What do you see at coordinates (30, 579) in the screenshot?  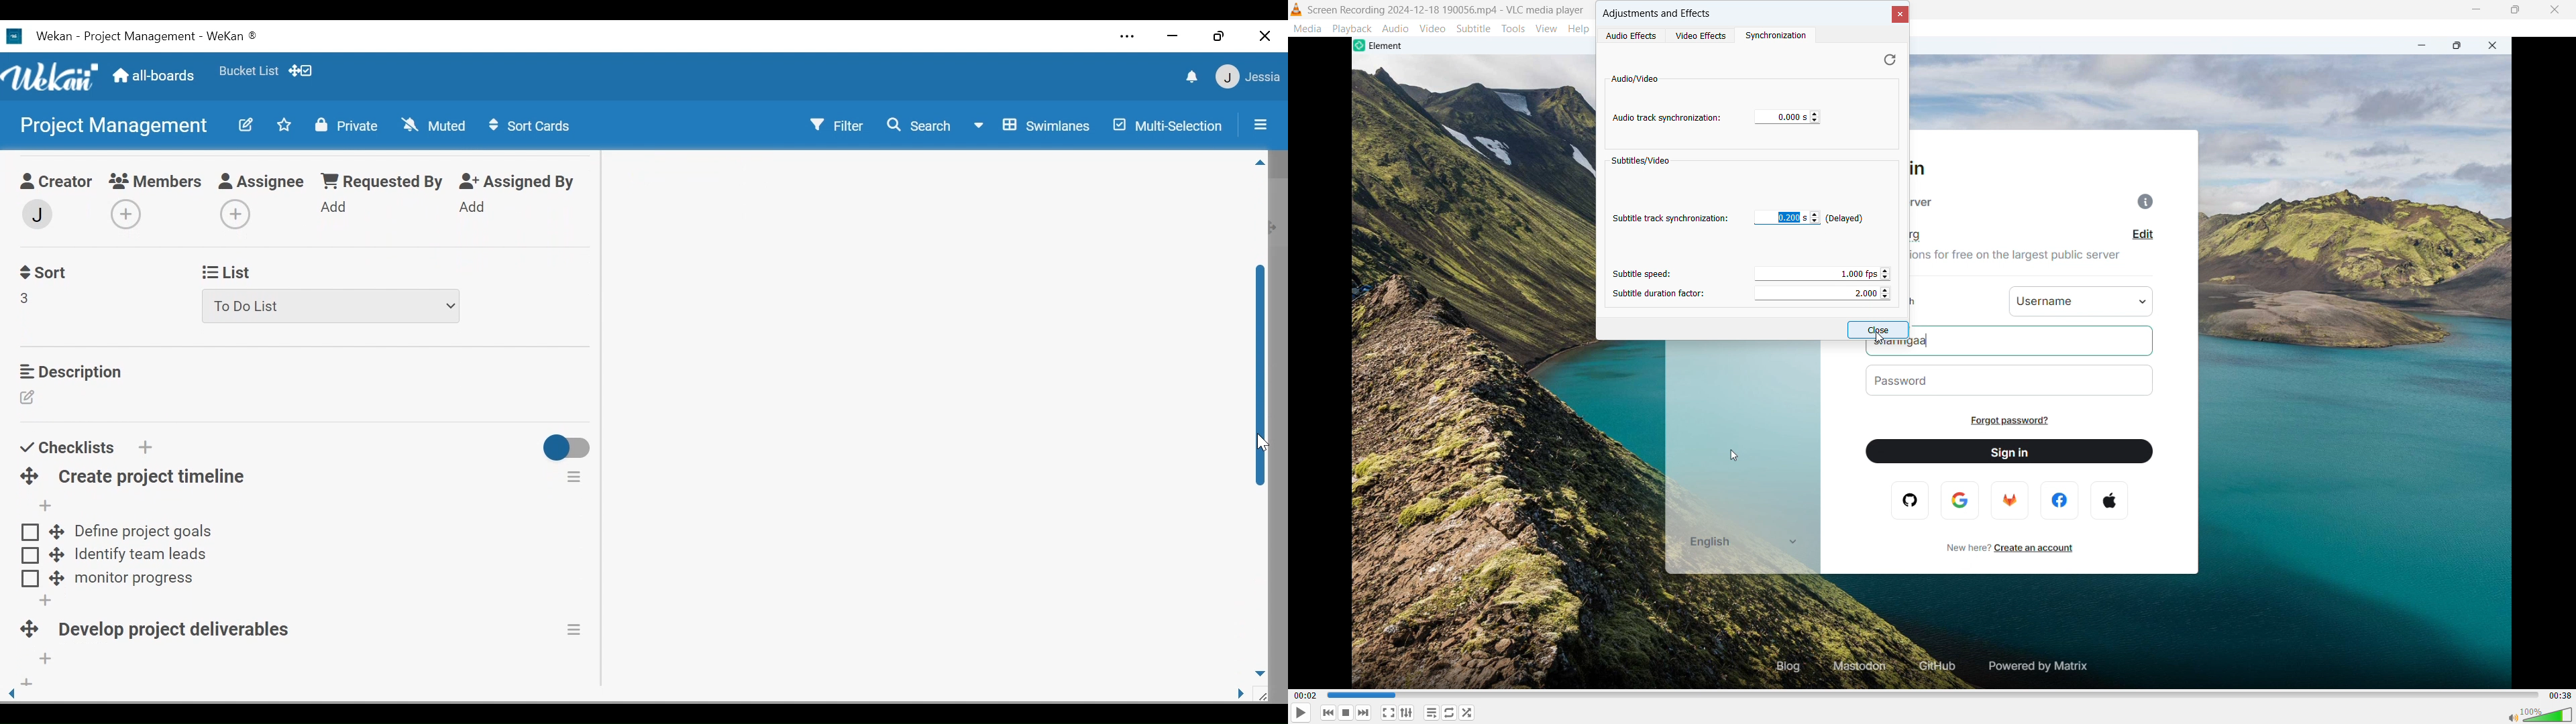 I see `(un)check` at bounding box center [30, 579].